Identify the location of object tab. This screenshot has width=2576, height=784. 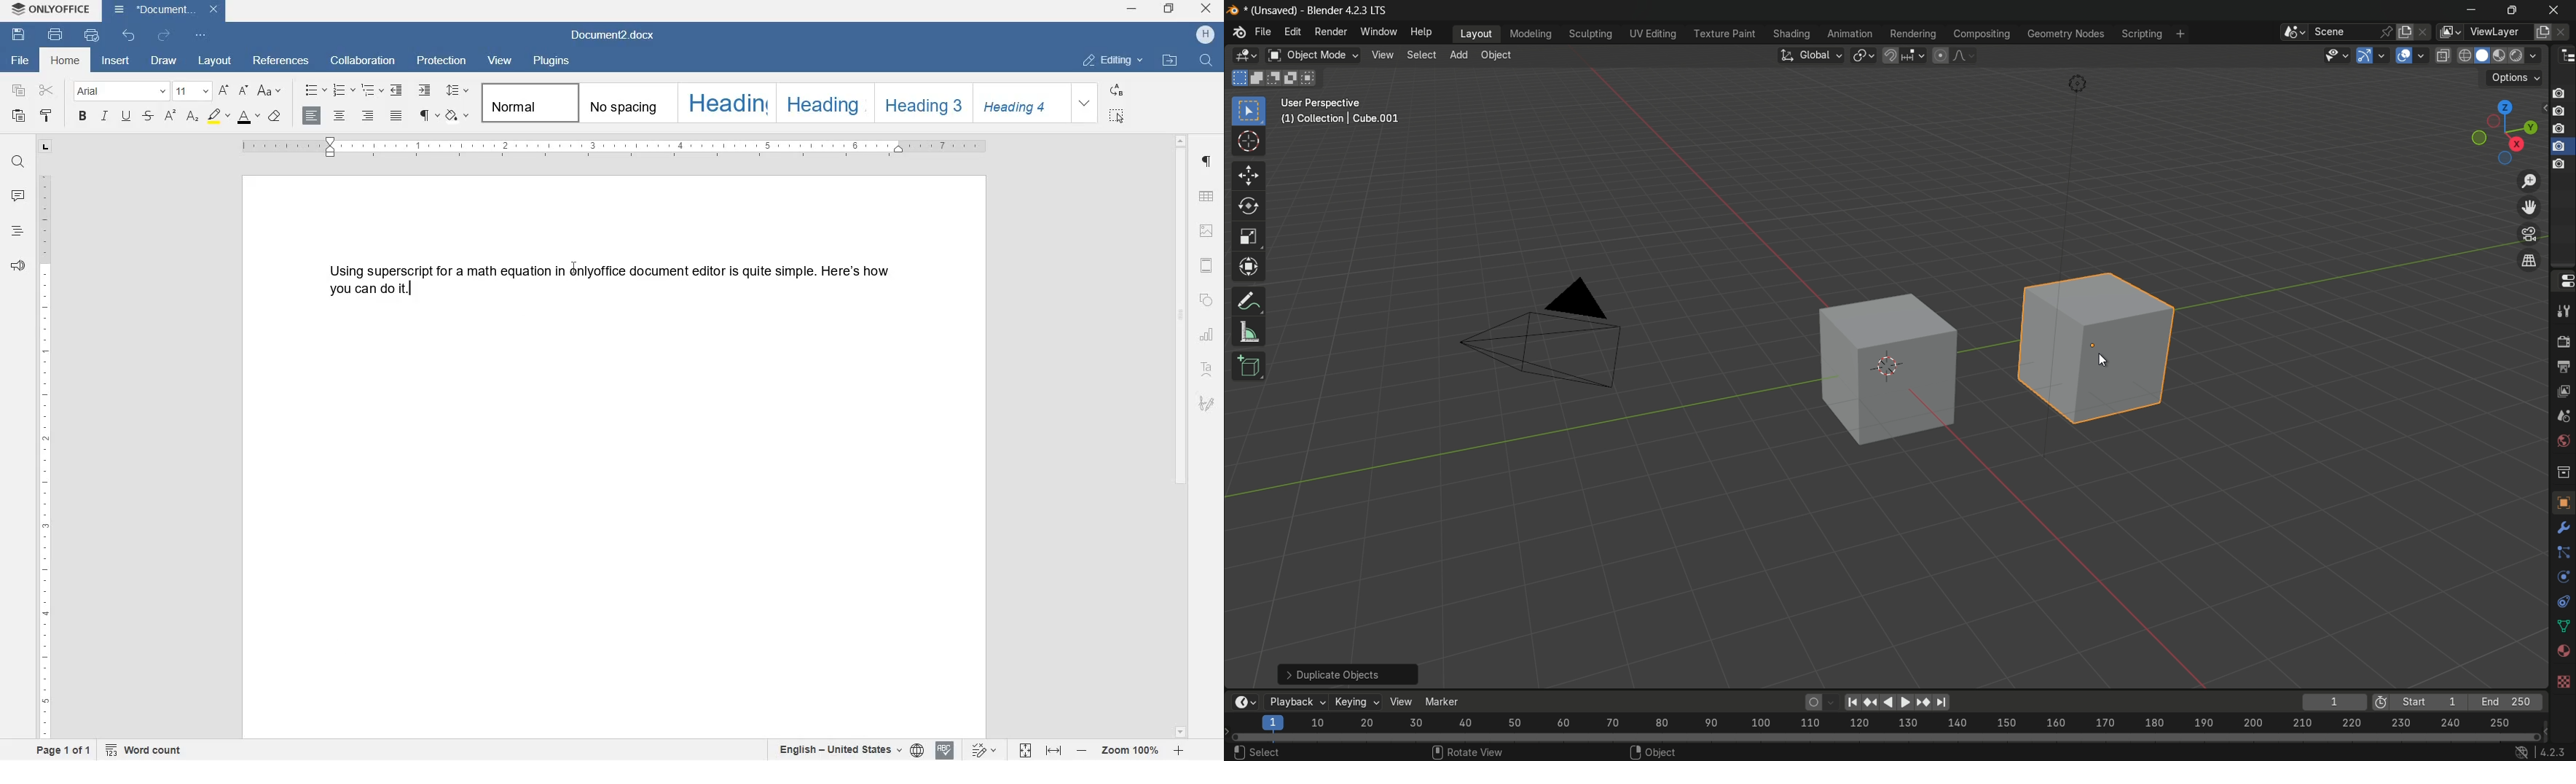
(1500, 55).